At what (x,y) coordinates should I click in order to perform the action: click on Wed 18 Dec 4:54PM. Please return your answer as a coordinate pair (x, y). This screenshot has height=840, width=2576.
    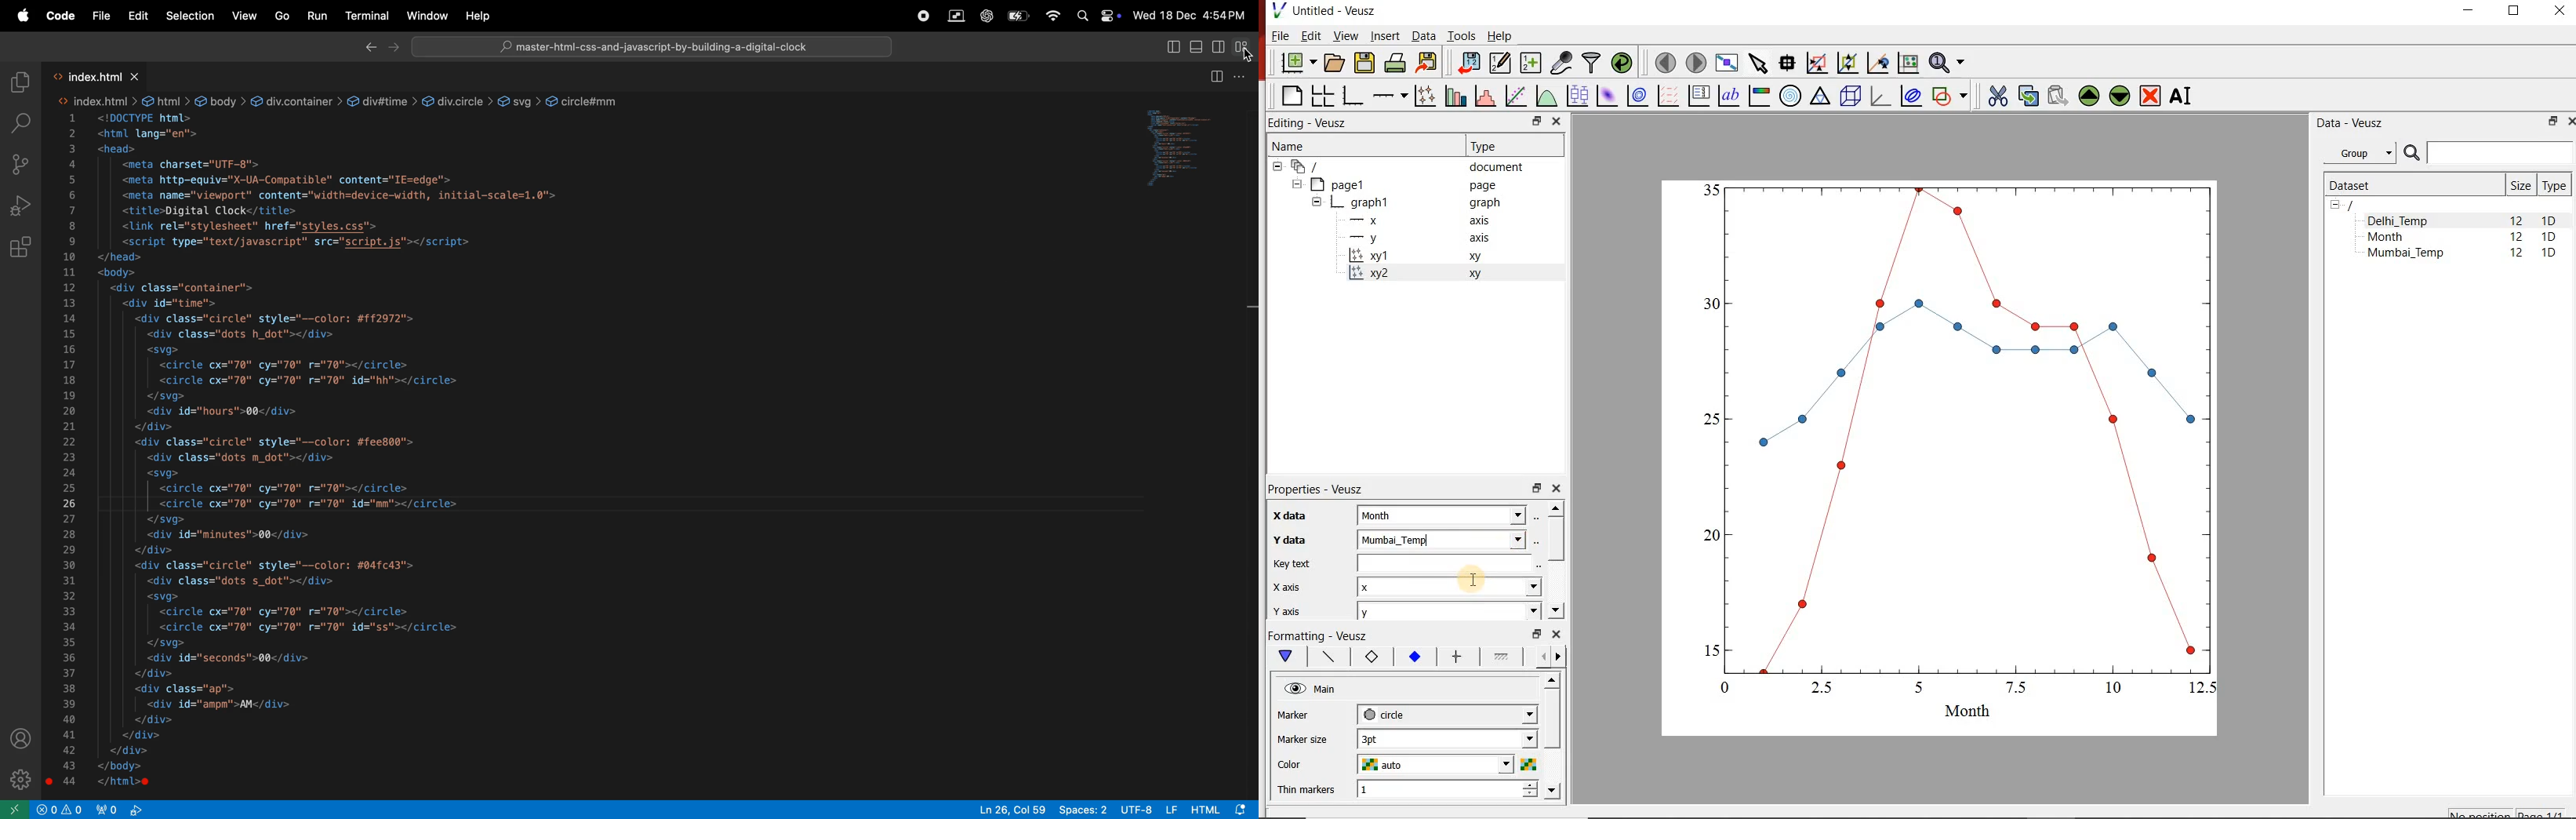
    Looking at the image, I should click on (1191, 15).